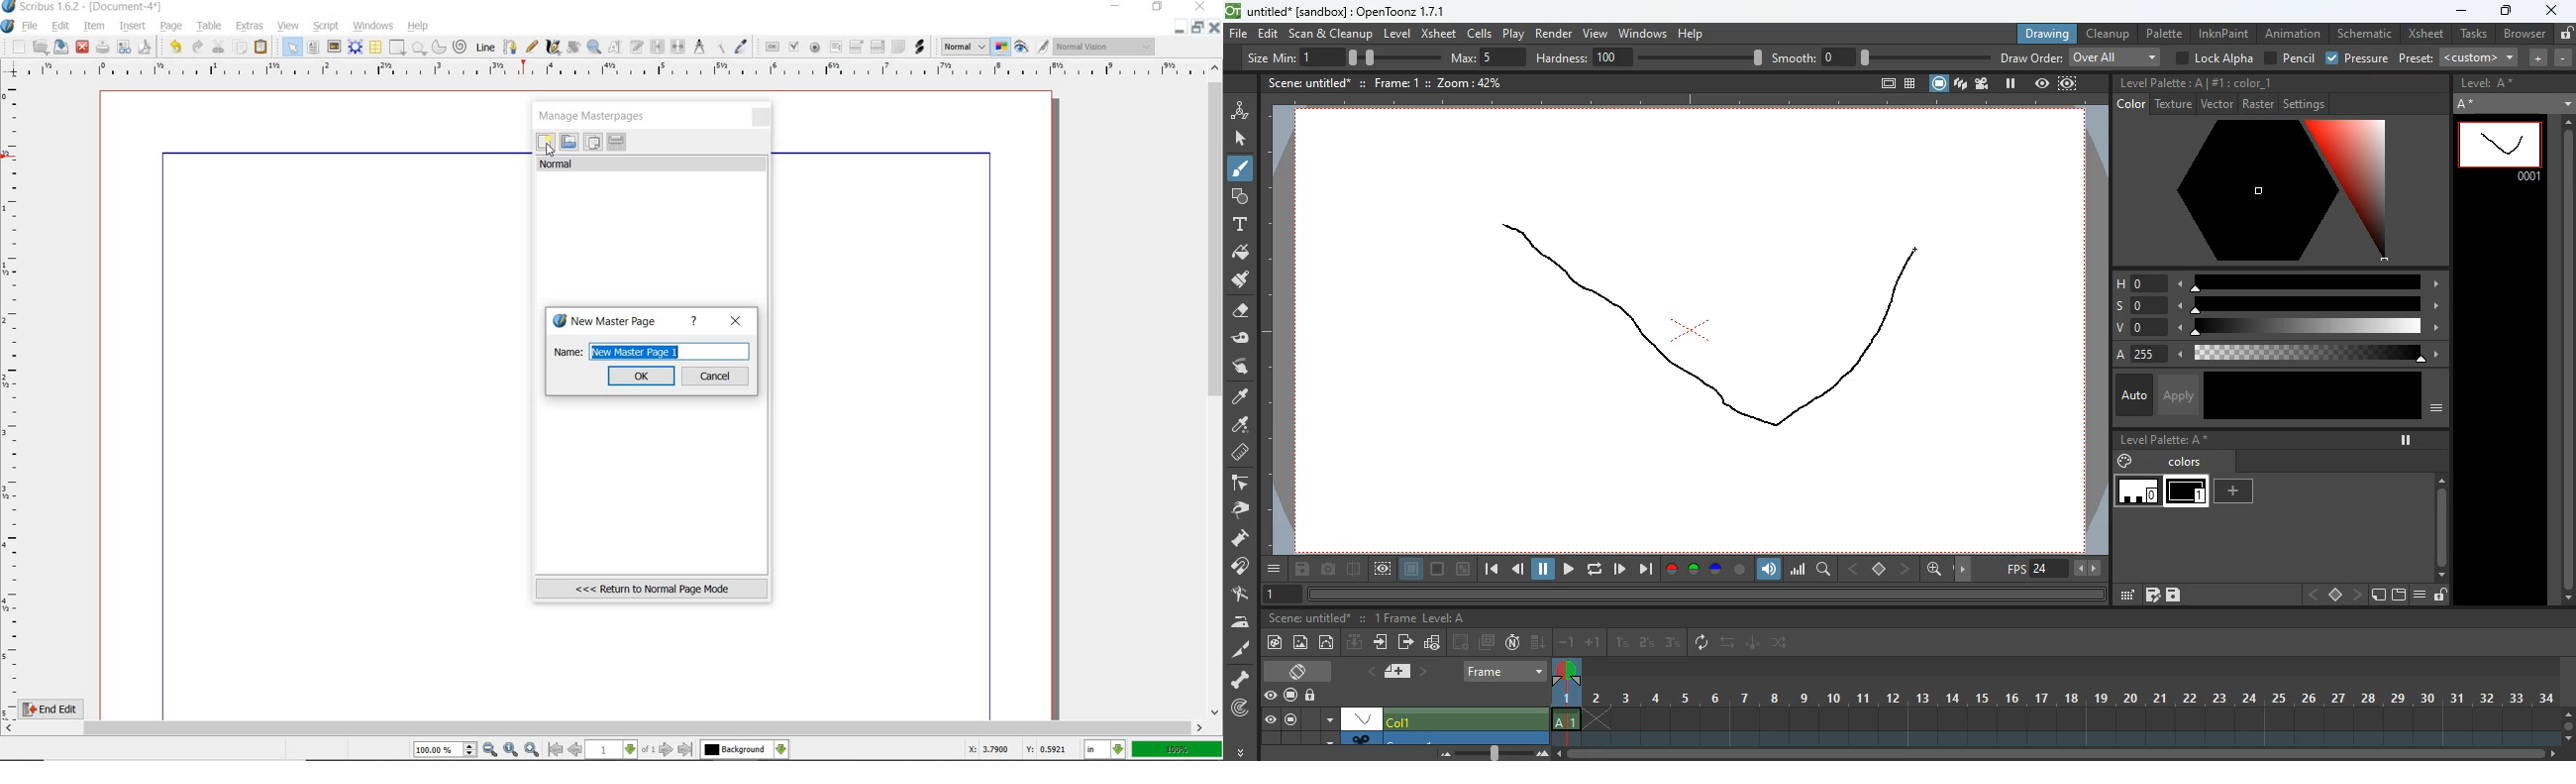 This screenshot has height=784, width=2576. Describe the element at coordinates (700, 47) in the screenshot. I see `measurements` at that location.